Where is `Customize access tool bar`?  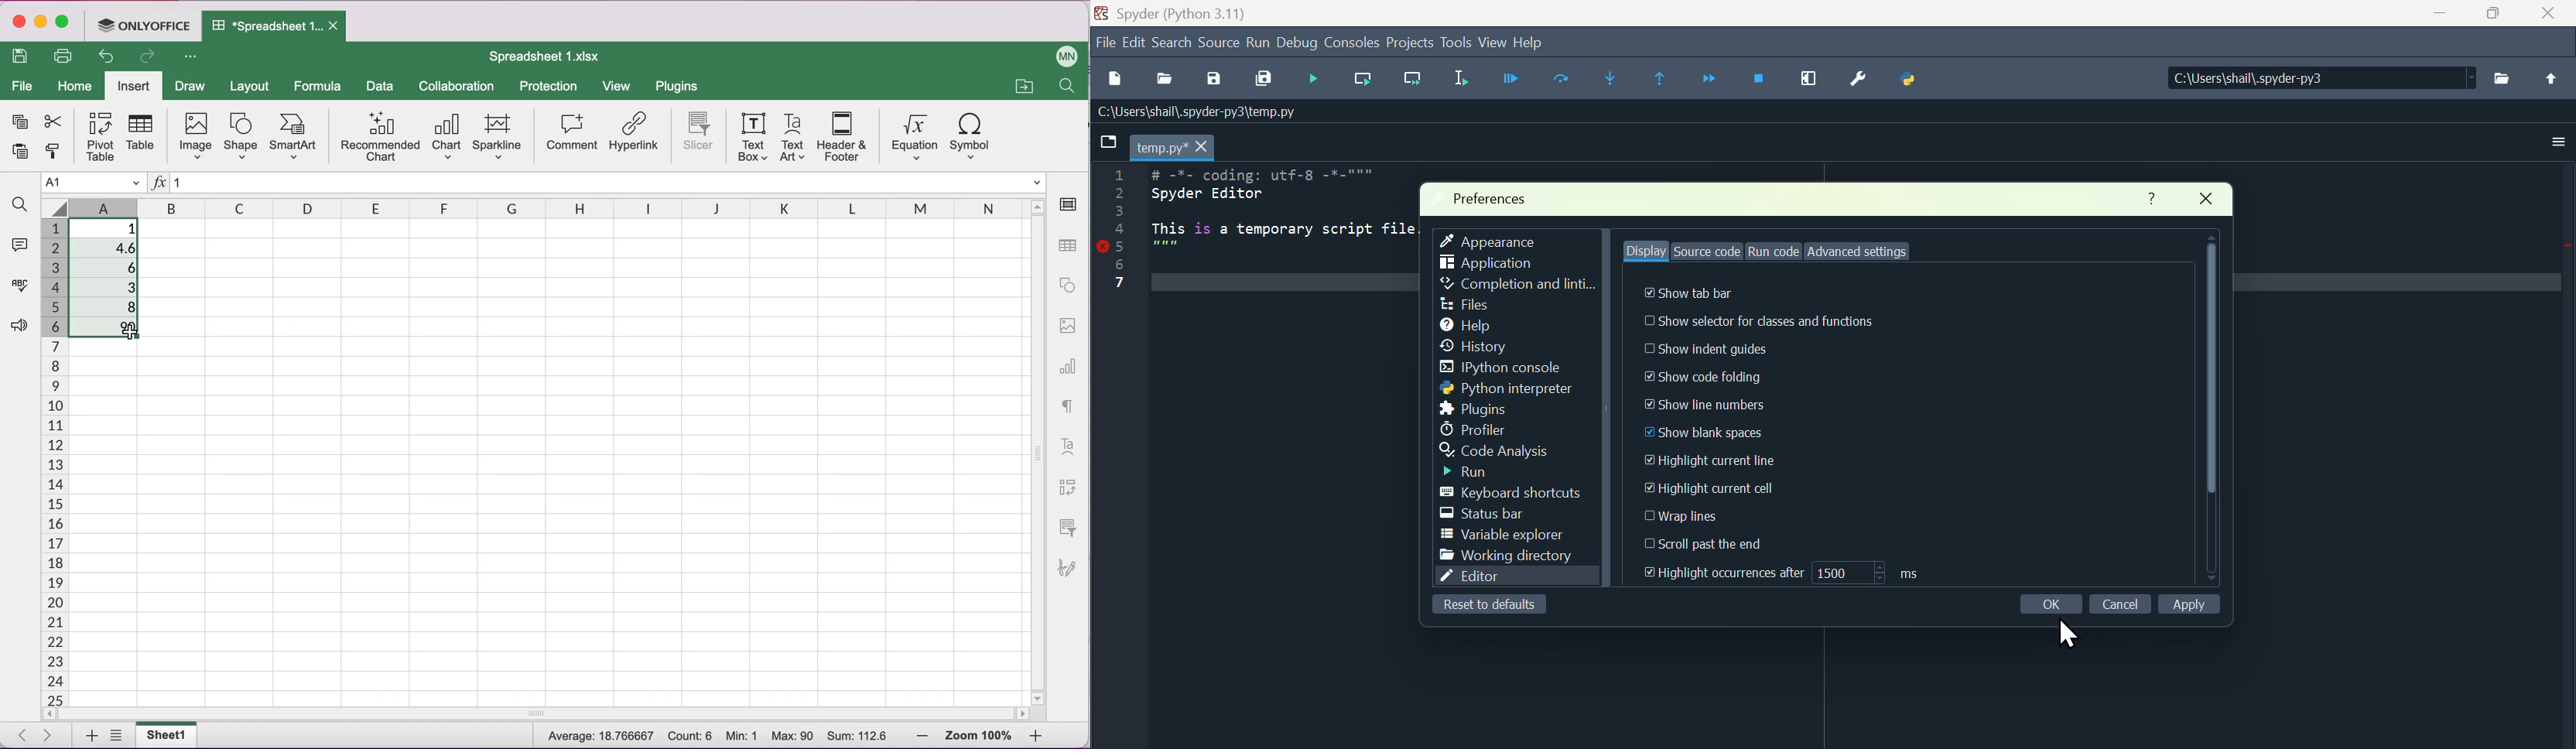
Customize access tool bar is located at coordinates (191, 56).